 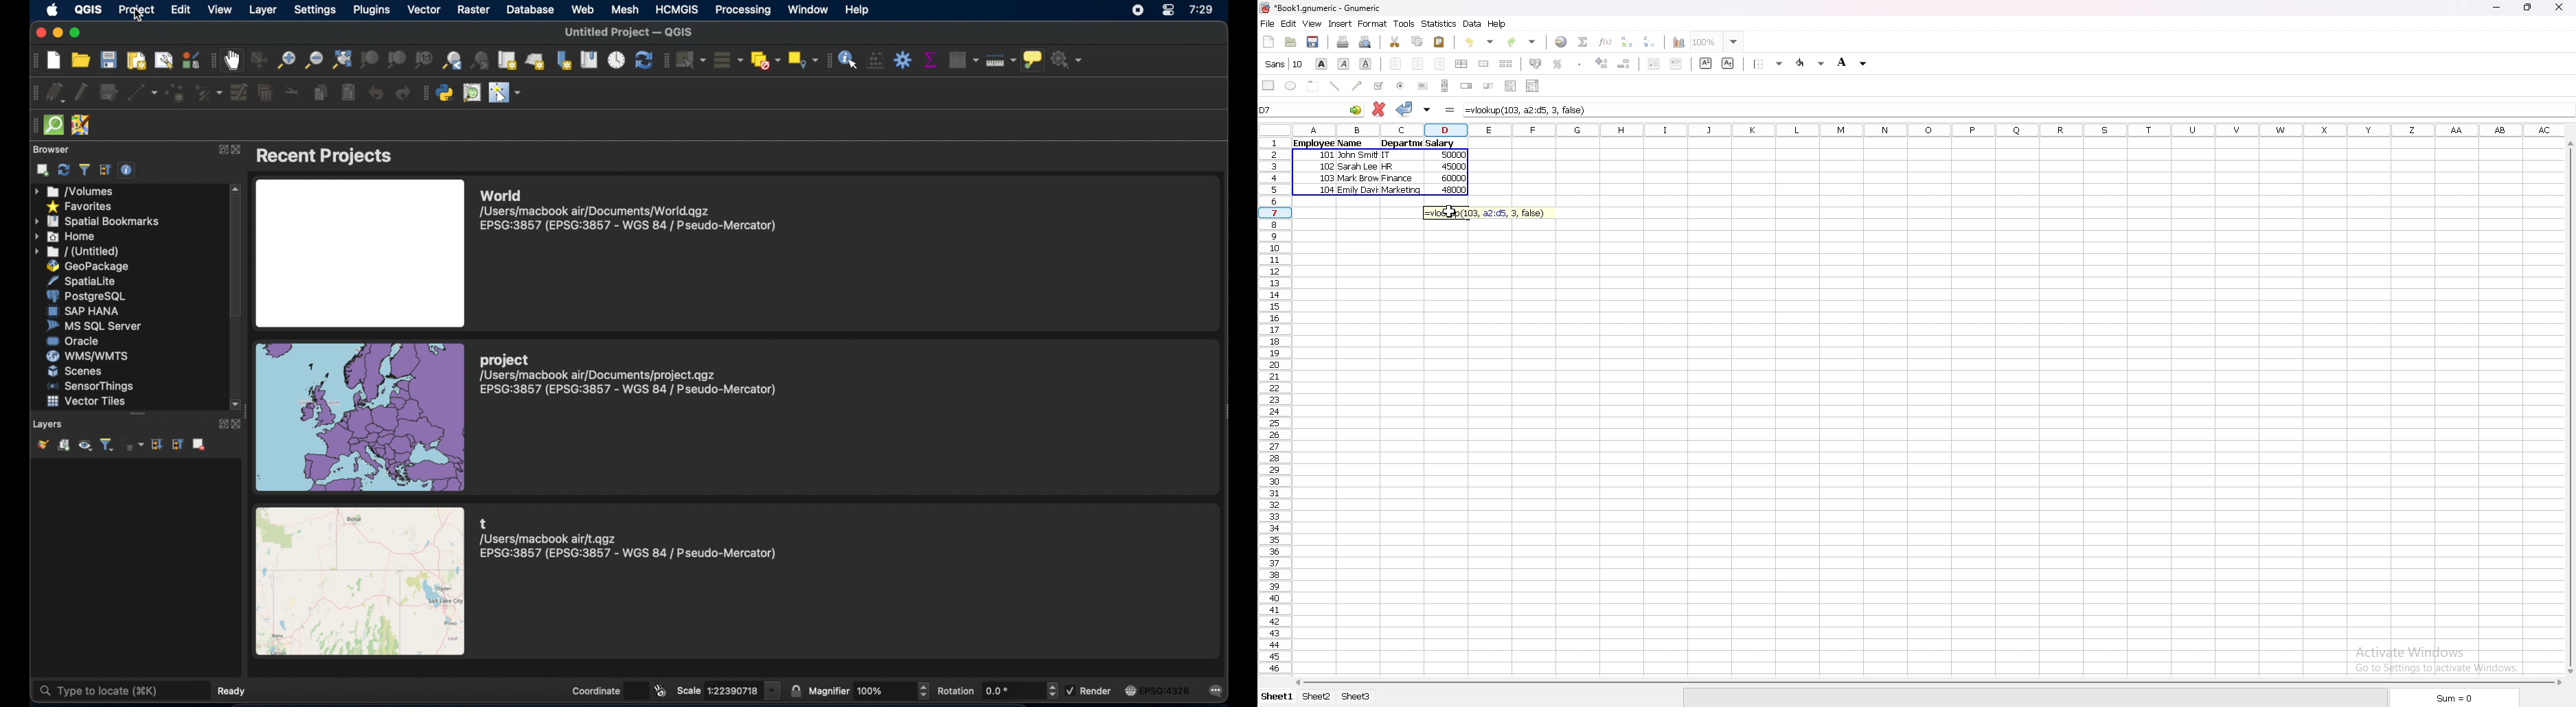 What do you see at coordinates (627, 9) in the screenshot?
I see `mesh` at bounding box center [627, 9].